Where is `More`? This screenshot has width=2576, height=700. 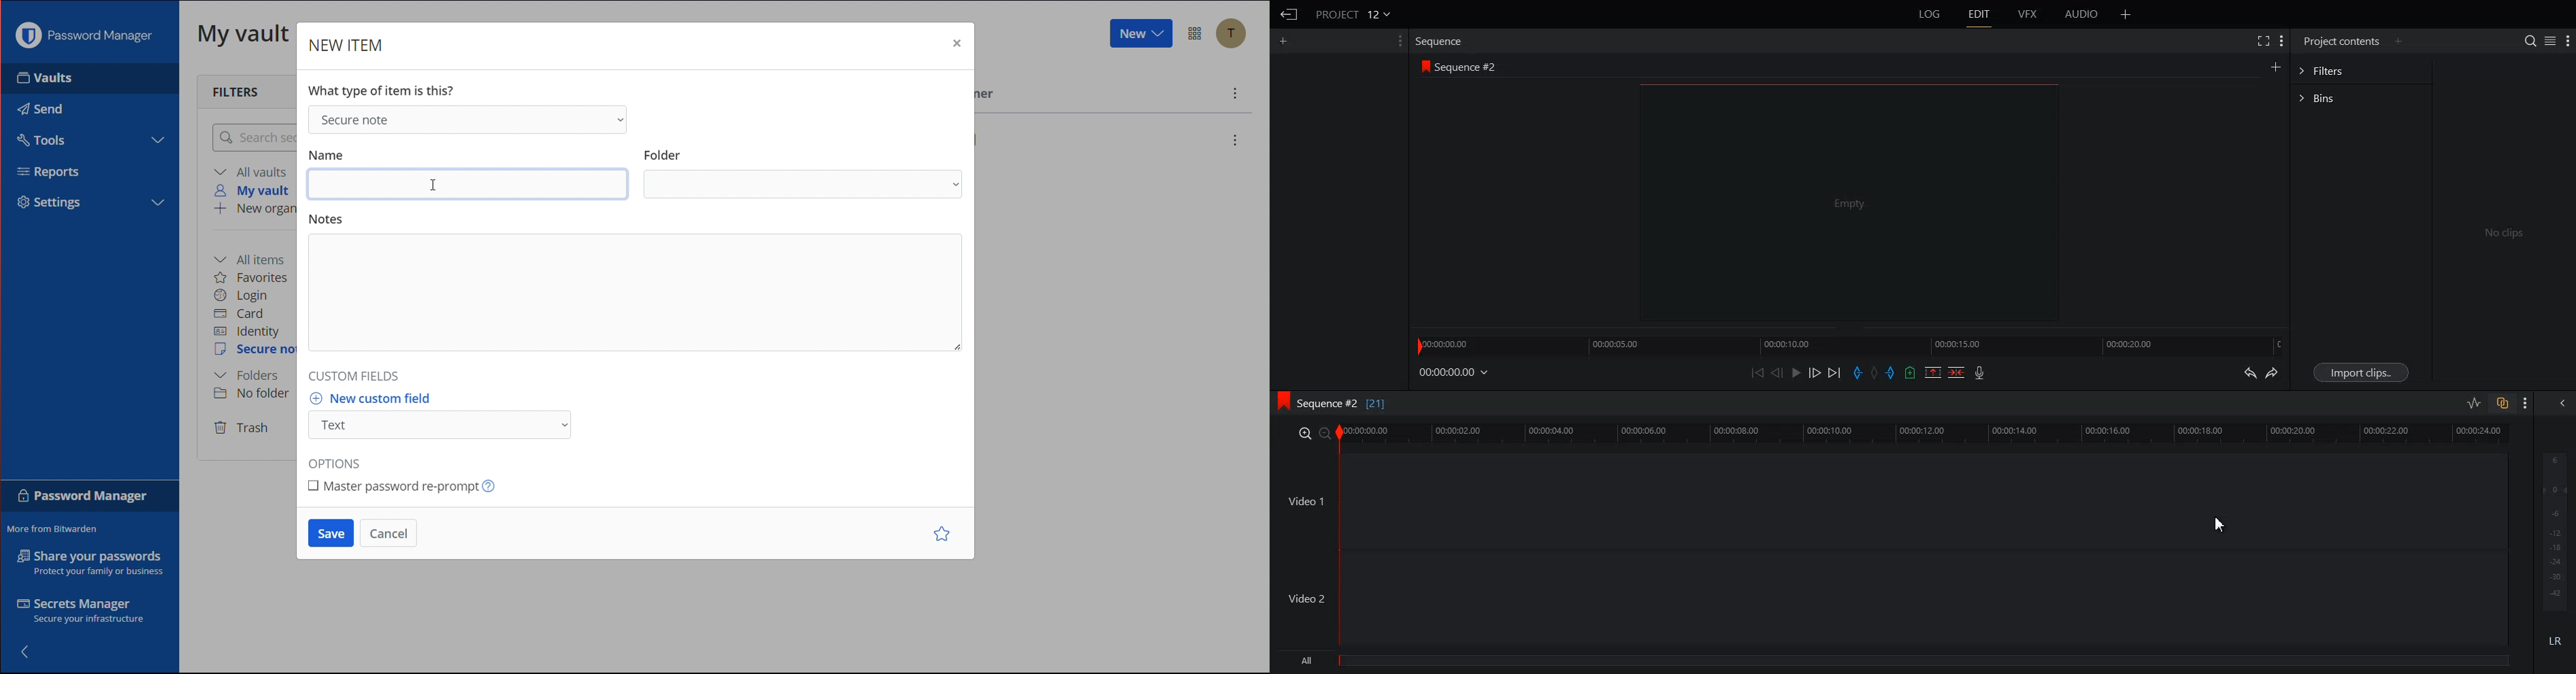 More is located at coordinates (1236, 95).